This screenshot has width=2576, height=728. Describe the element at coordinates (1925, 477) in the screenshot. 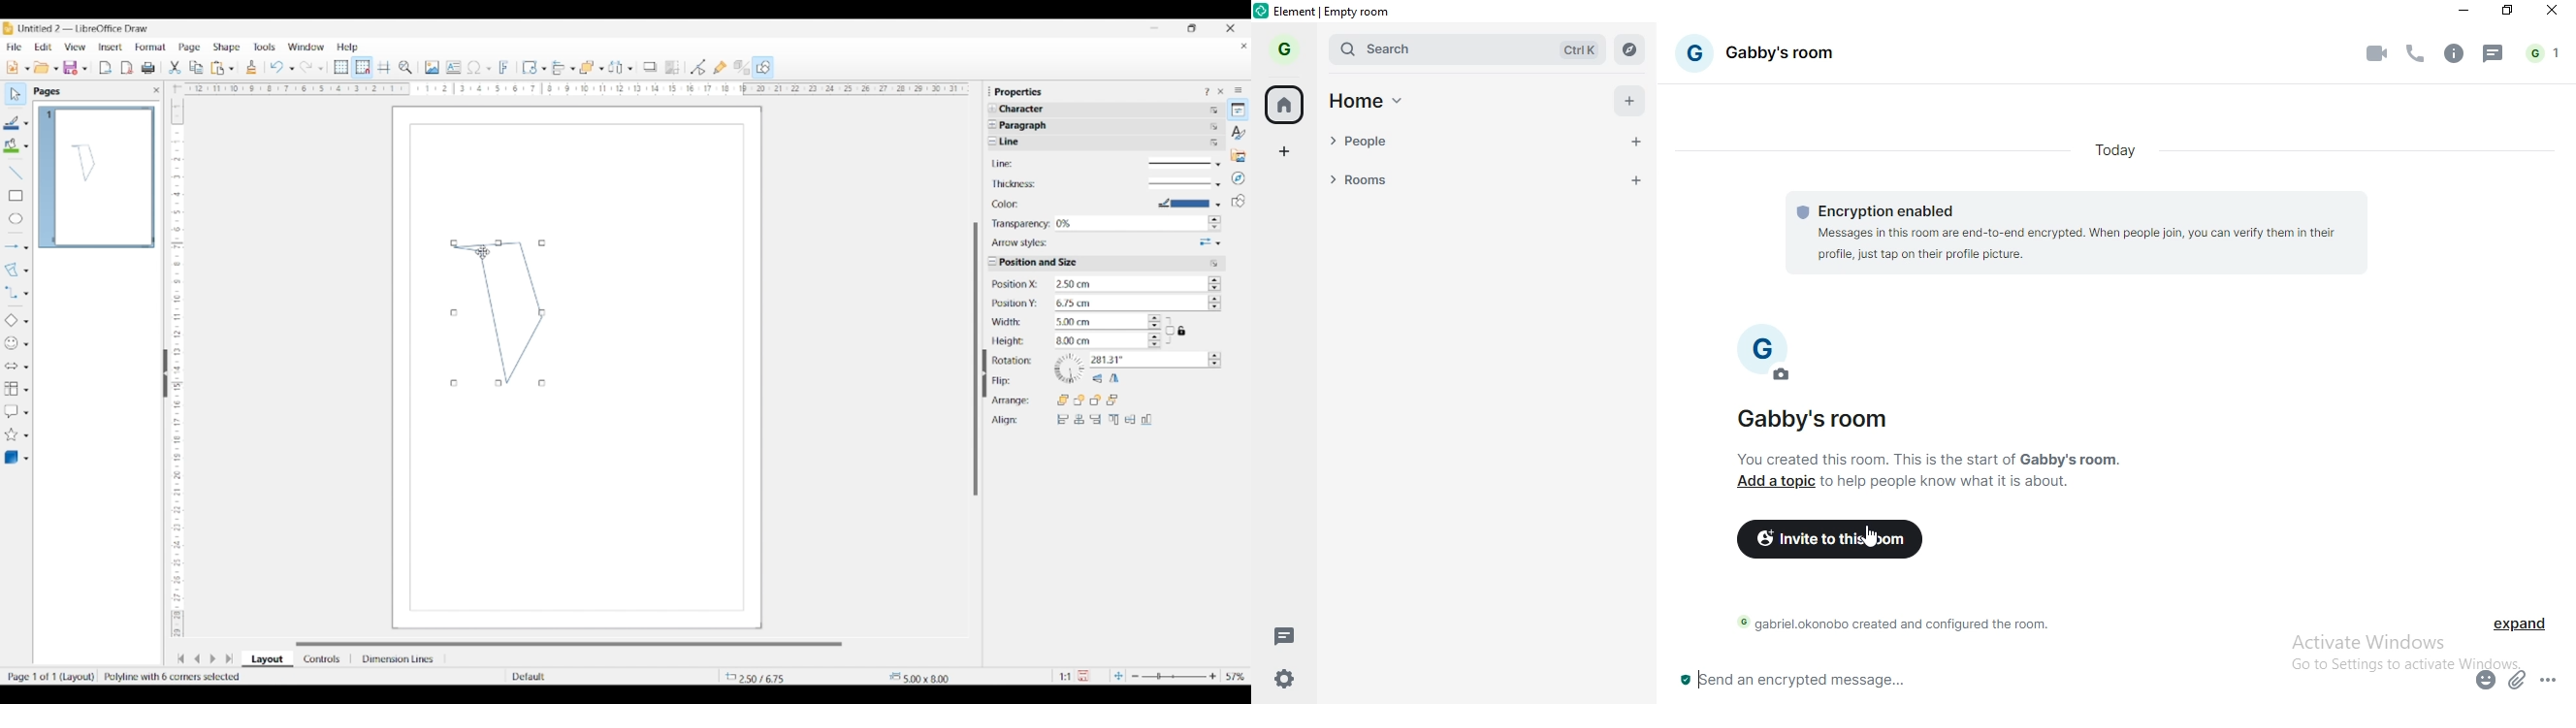

I see `text 1` at that location.